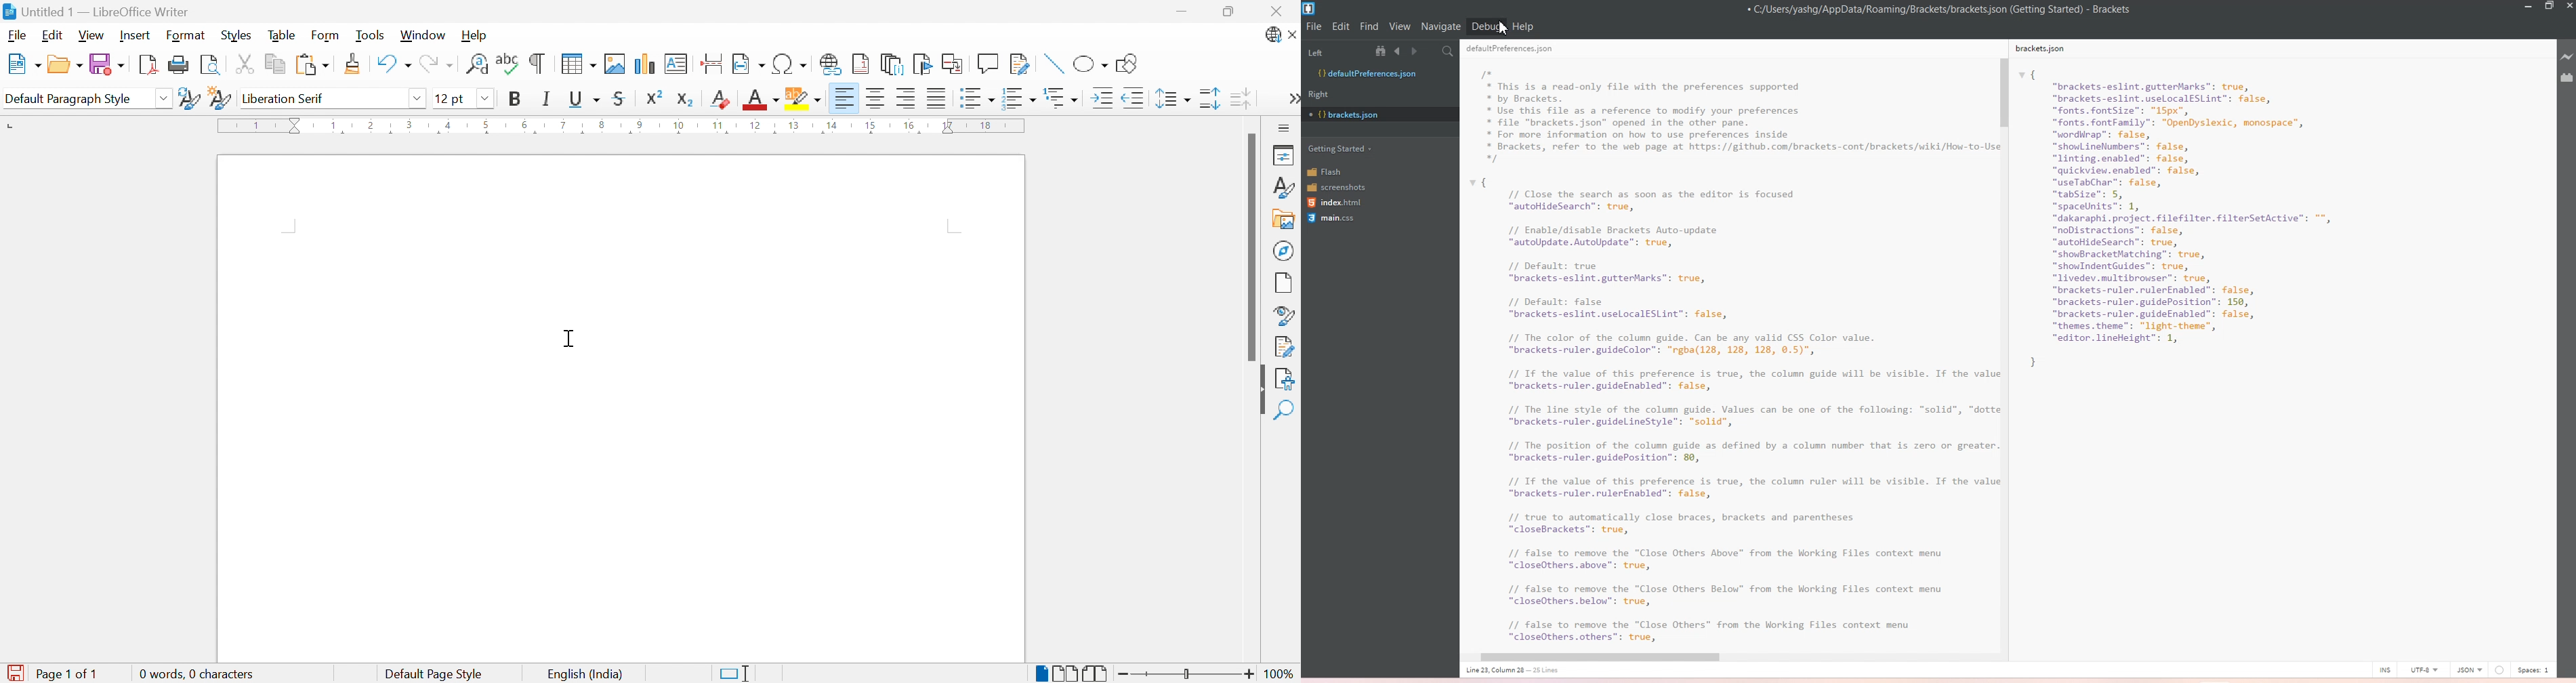 This screenshot has height=700, width=2576. What do you see at coordinates (1517, 50) in the screenshot?
I see `defaultPreferences.json` at bounding box center [1517, 50].